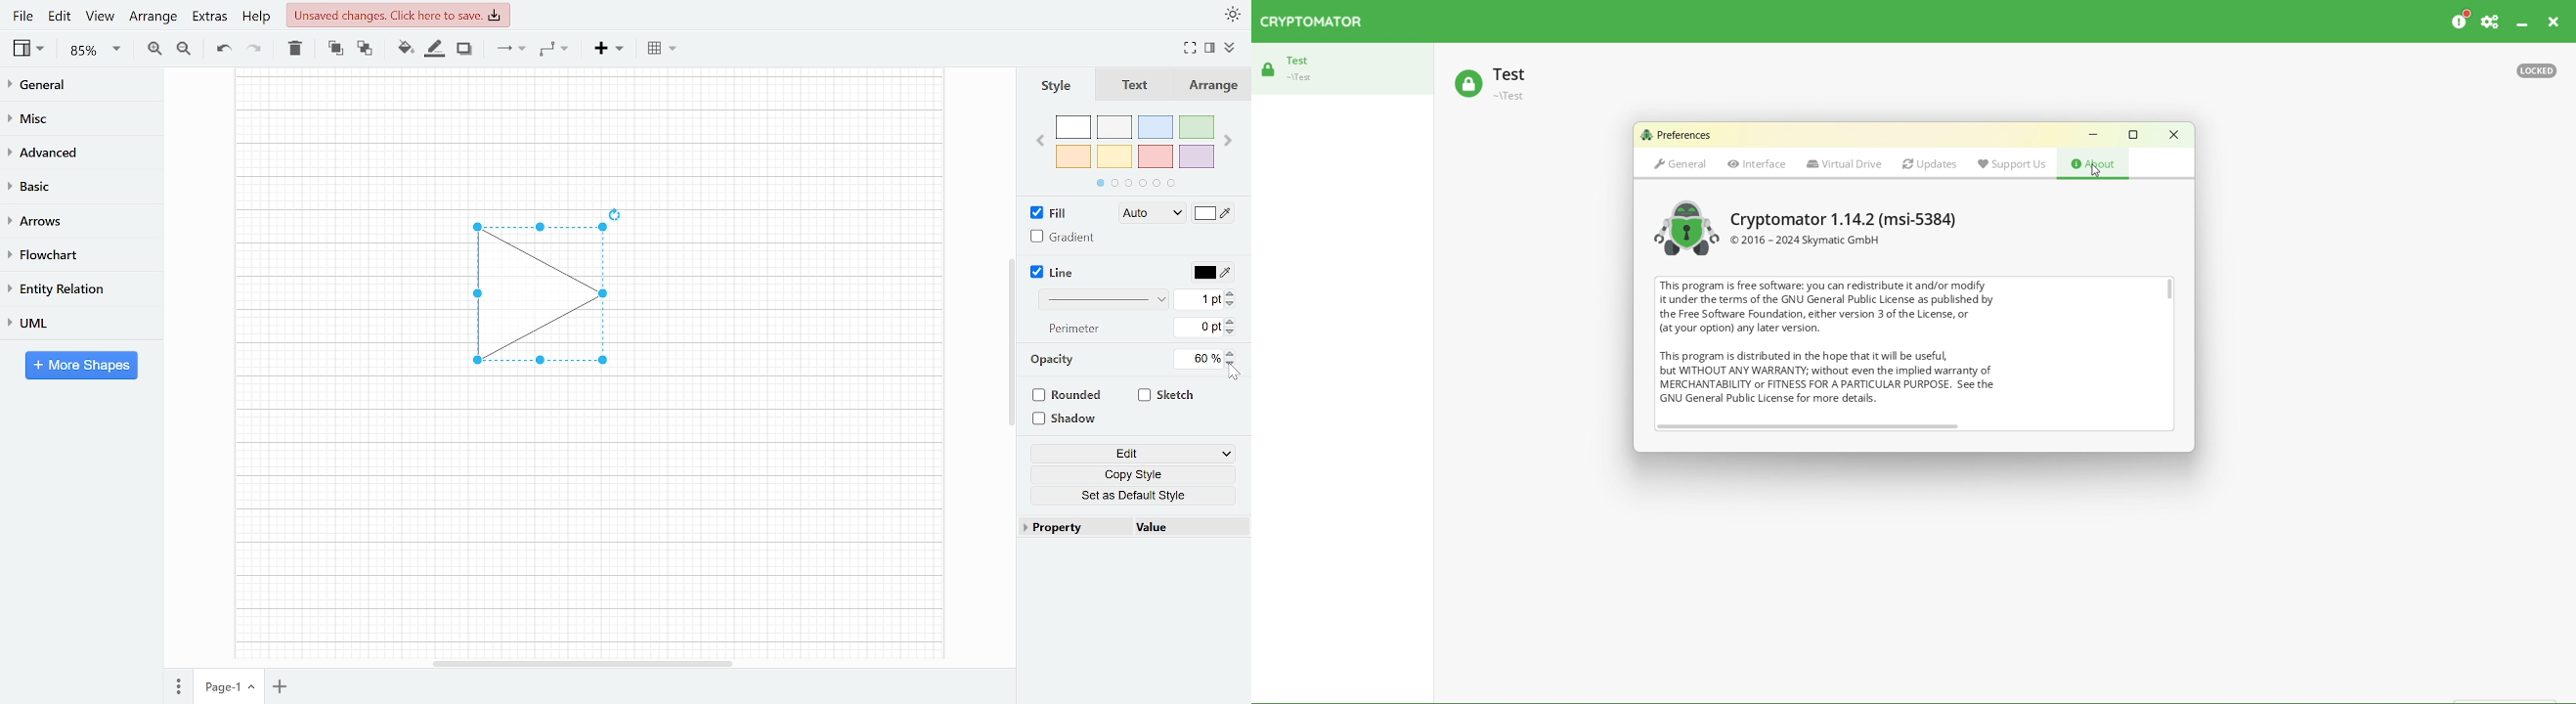 The width and height of the screenshot is (2576, 728). Describe the element at coordinates (73, 288) in the screenshot. I see `Entity relation` at that location.